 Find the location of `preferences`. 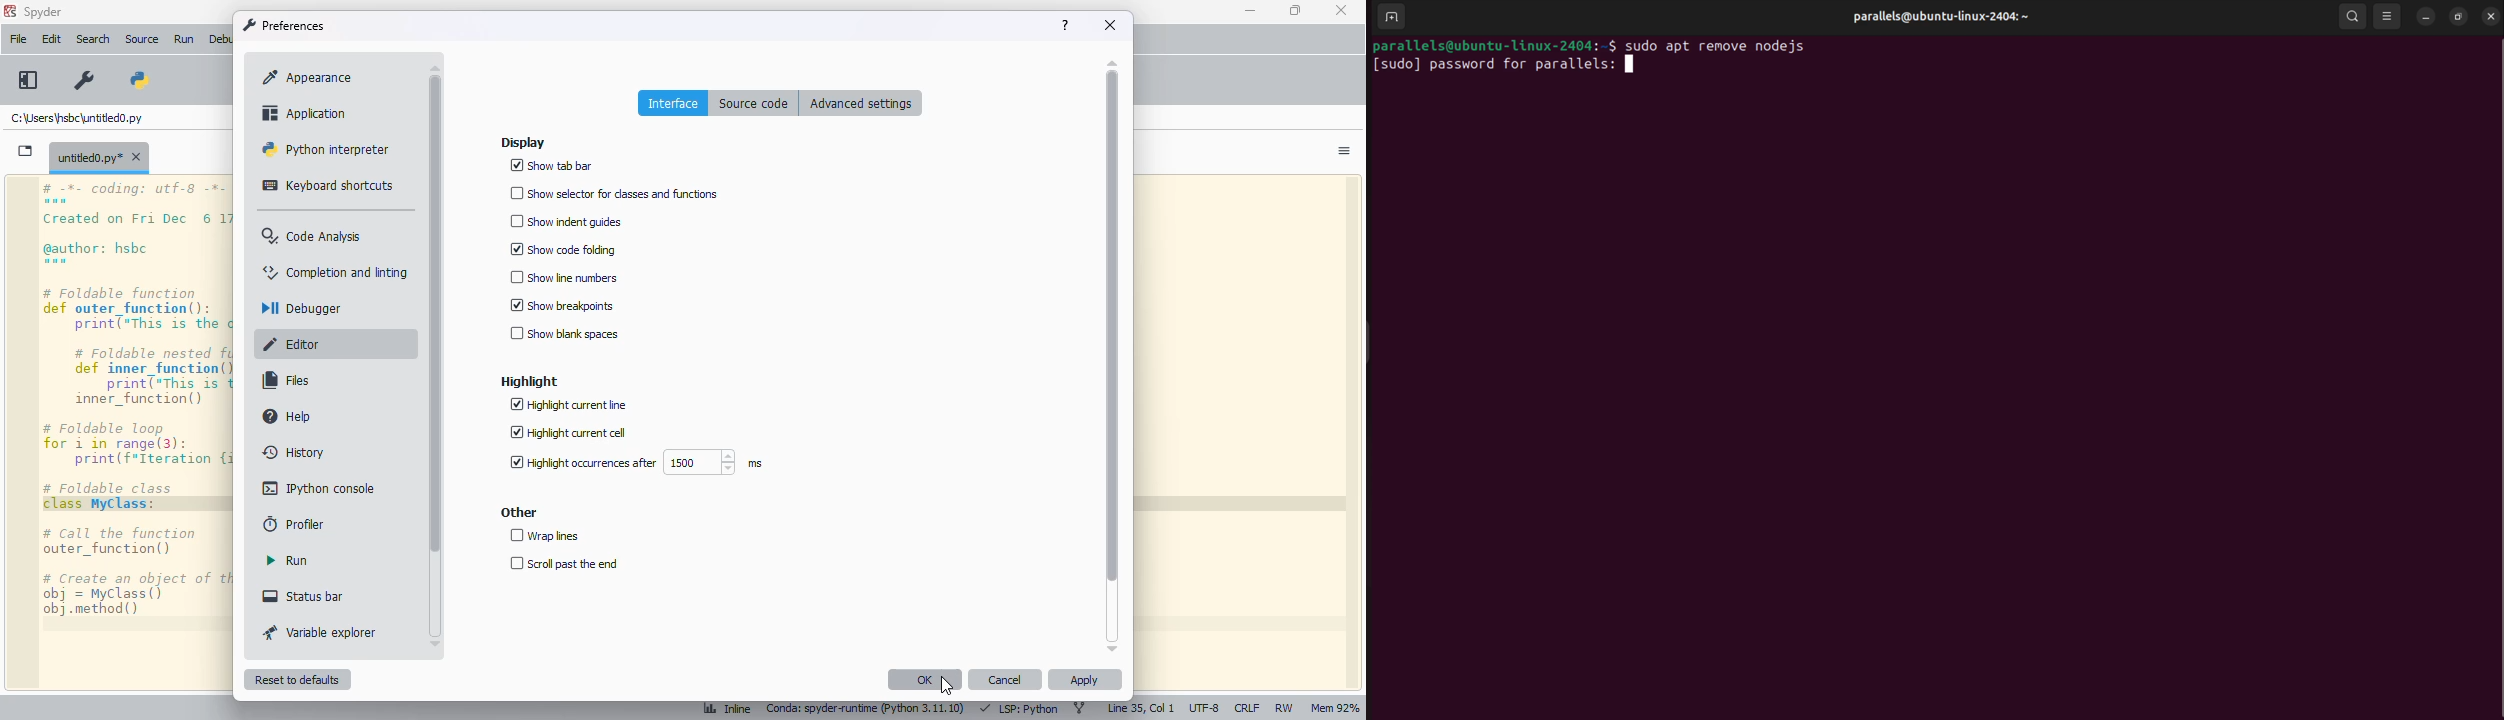

preferences is located at coordinates (85, 81).